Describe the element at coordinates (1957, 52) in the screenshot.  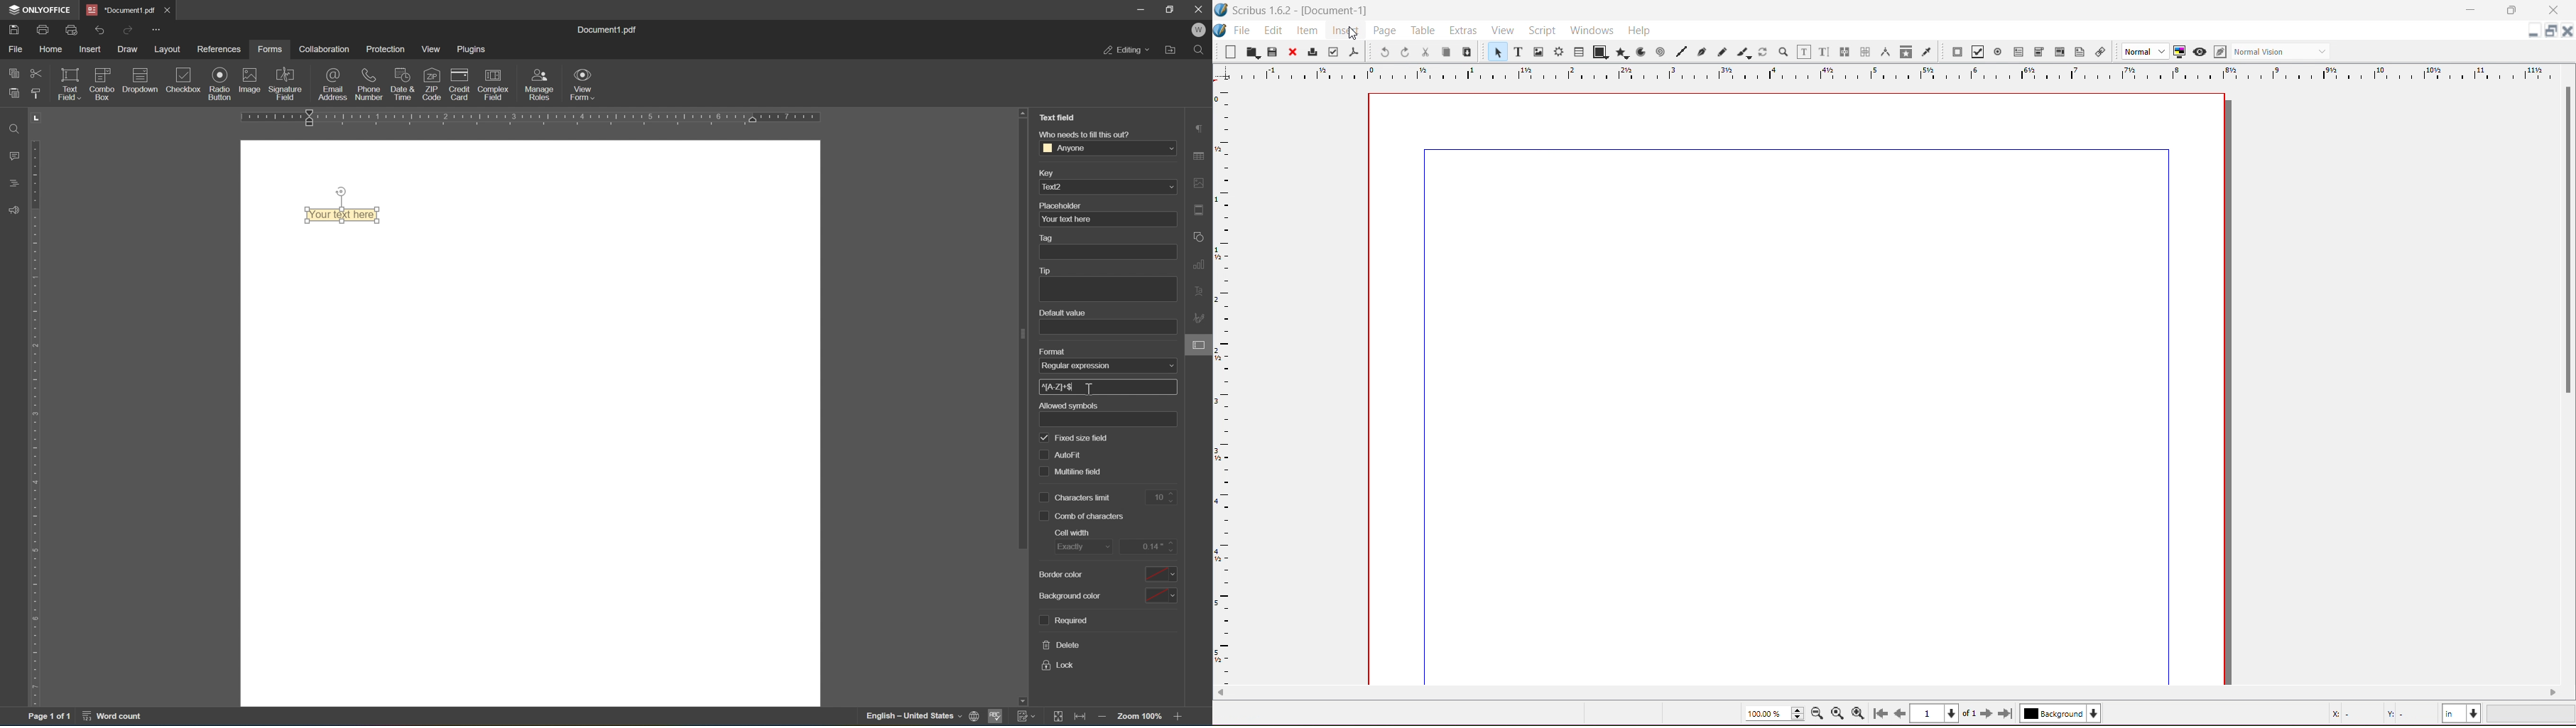
I see `PDF Push Button` at that location.